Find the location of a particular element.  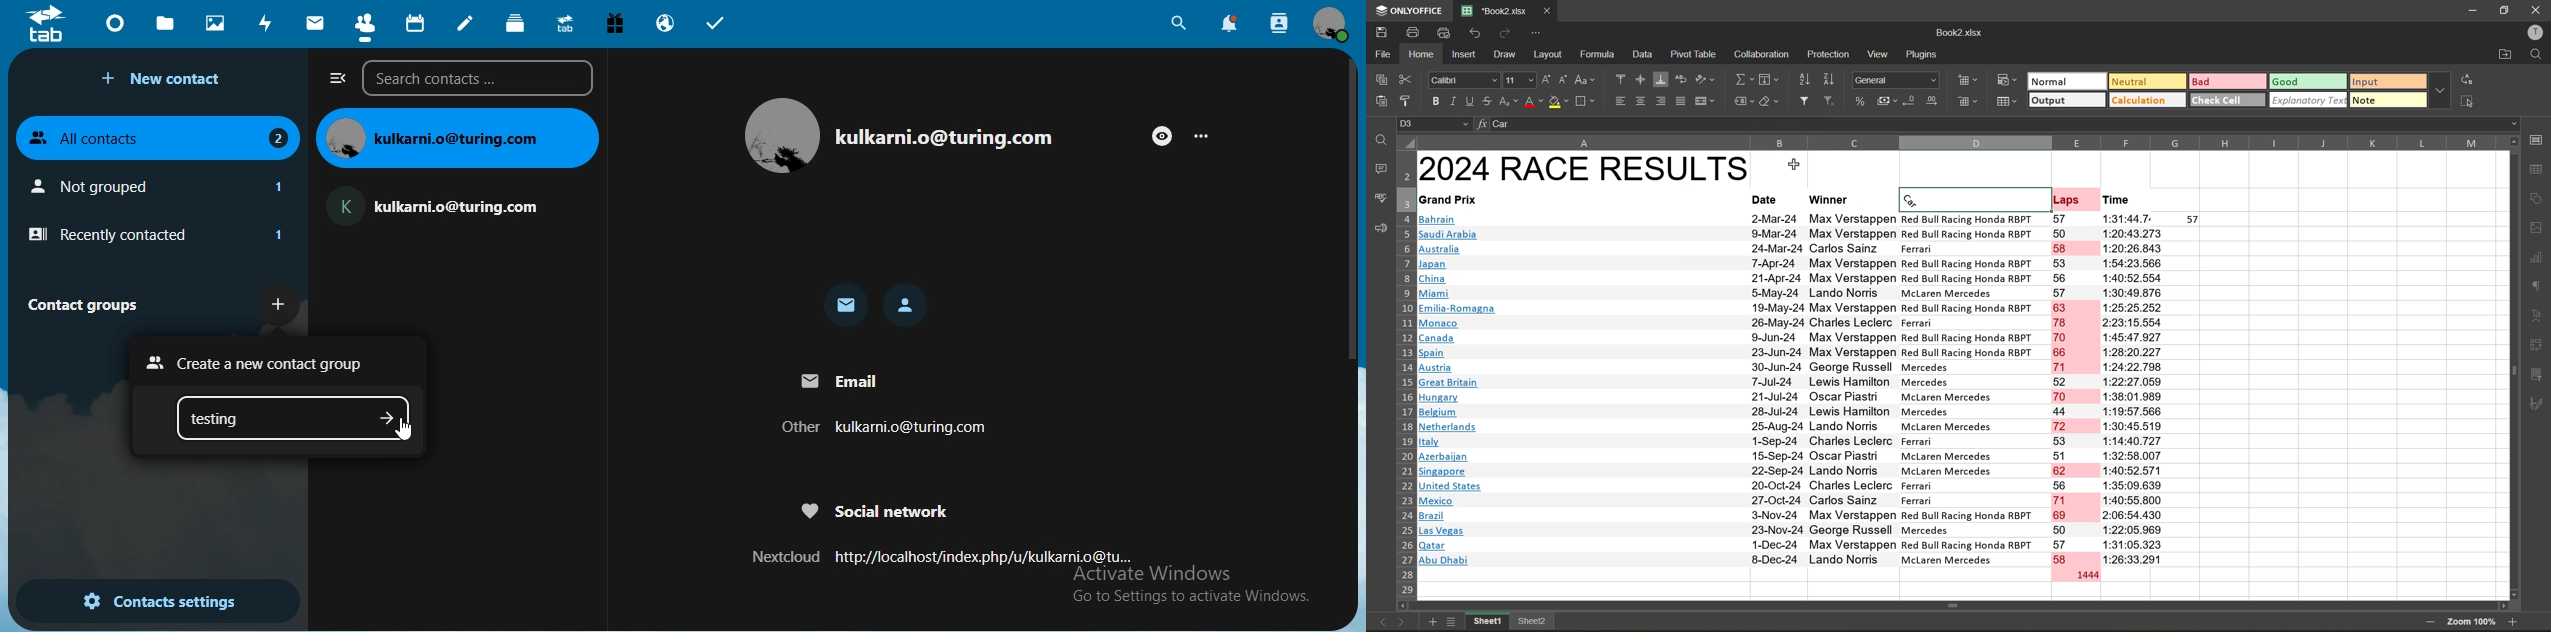

sheets list is located at coordinates (1452, 623).